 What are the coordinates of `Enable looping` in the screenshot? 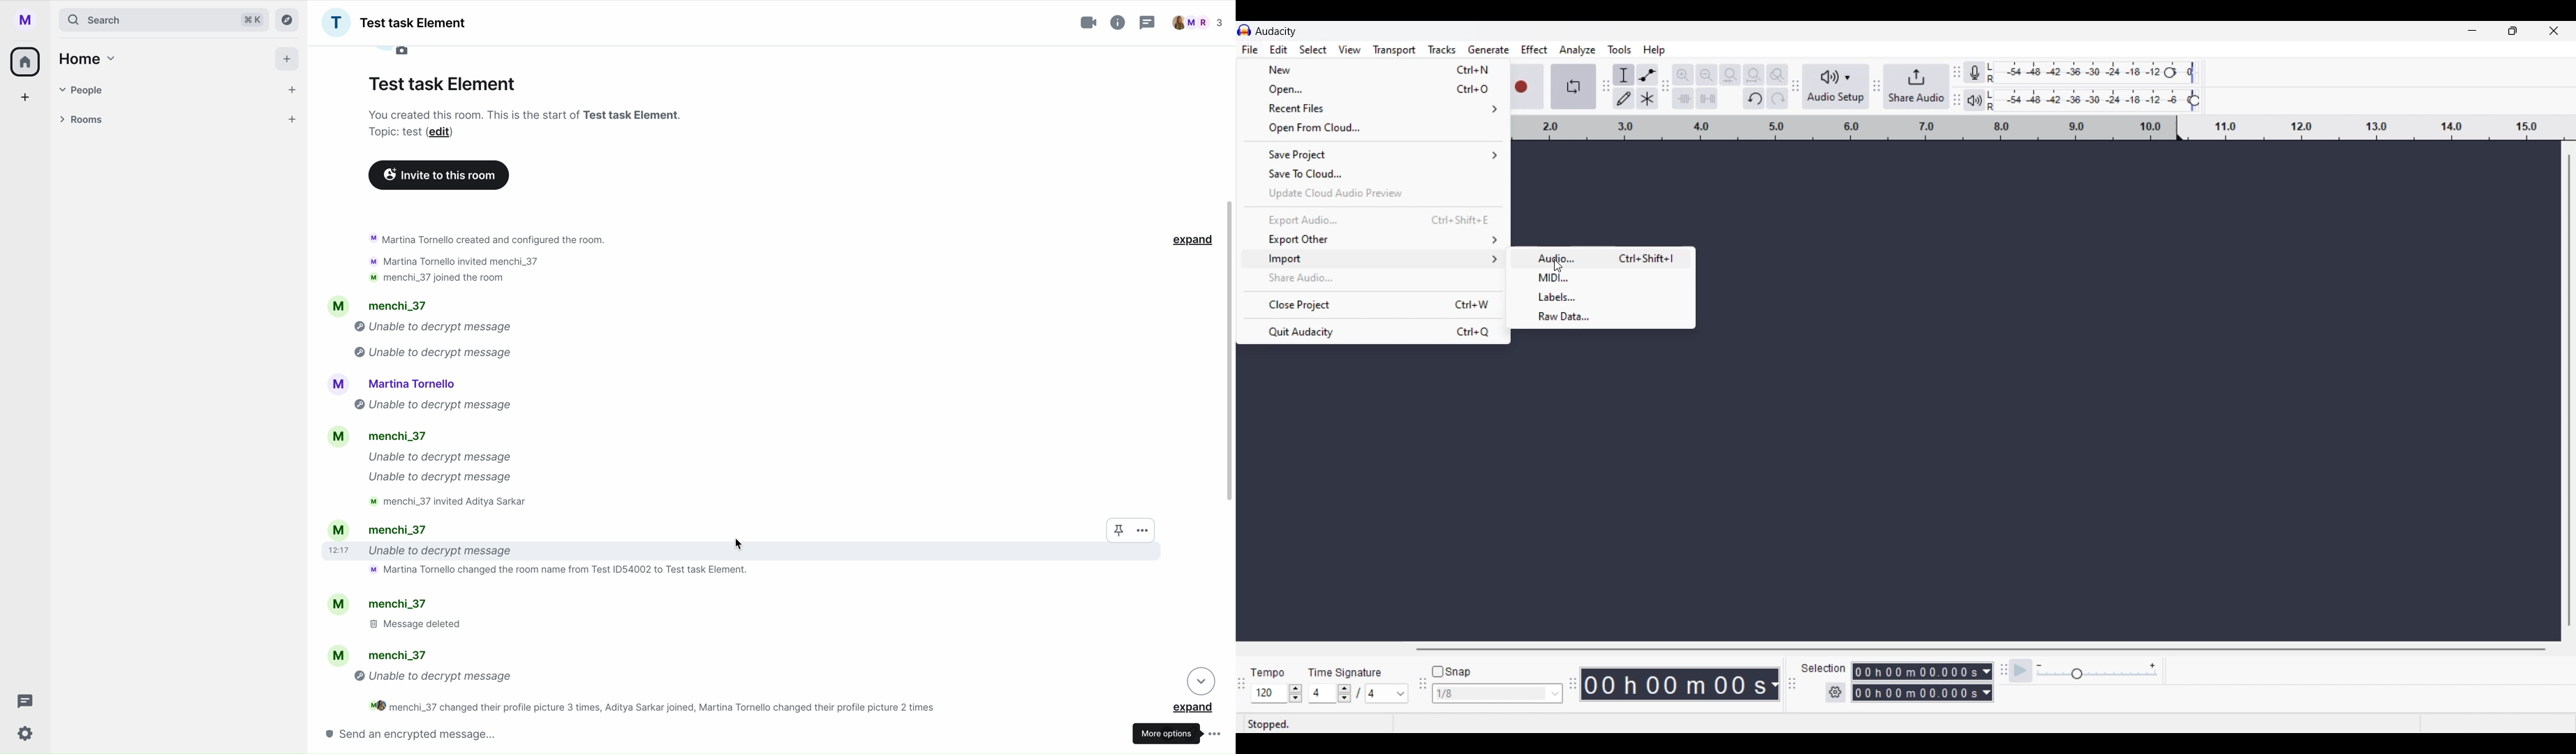 It's located at (1572, 87).